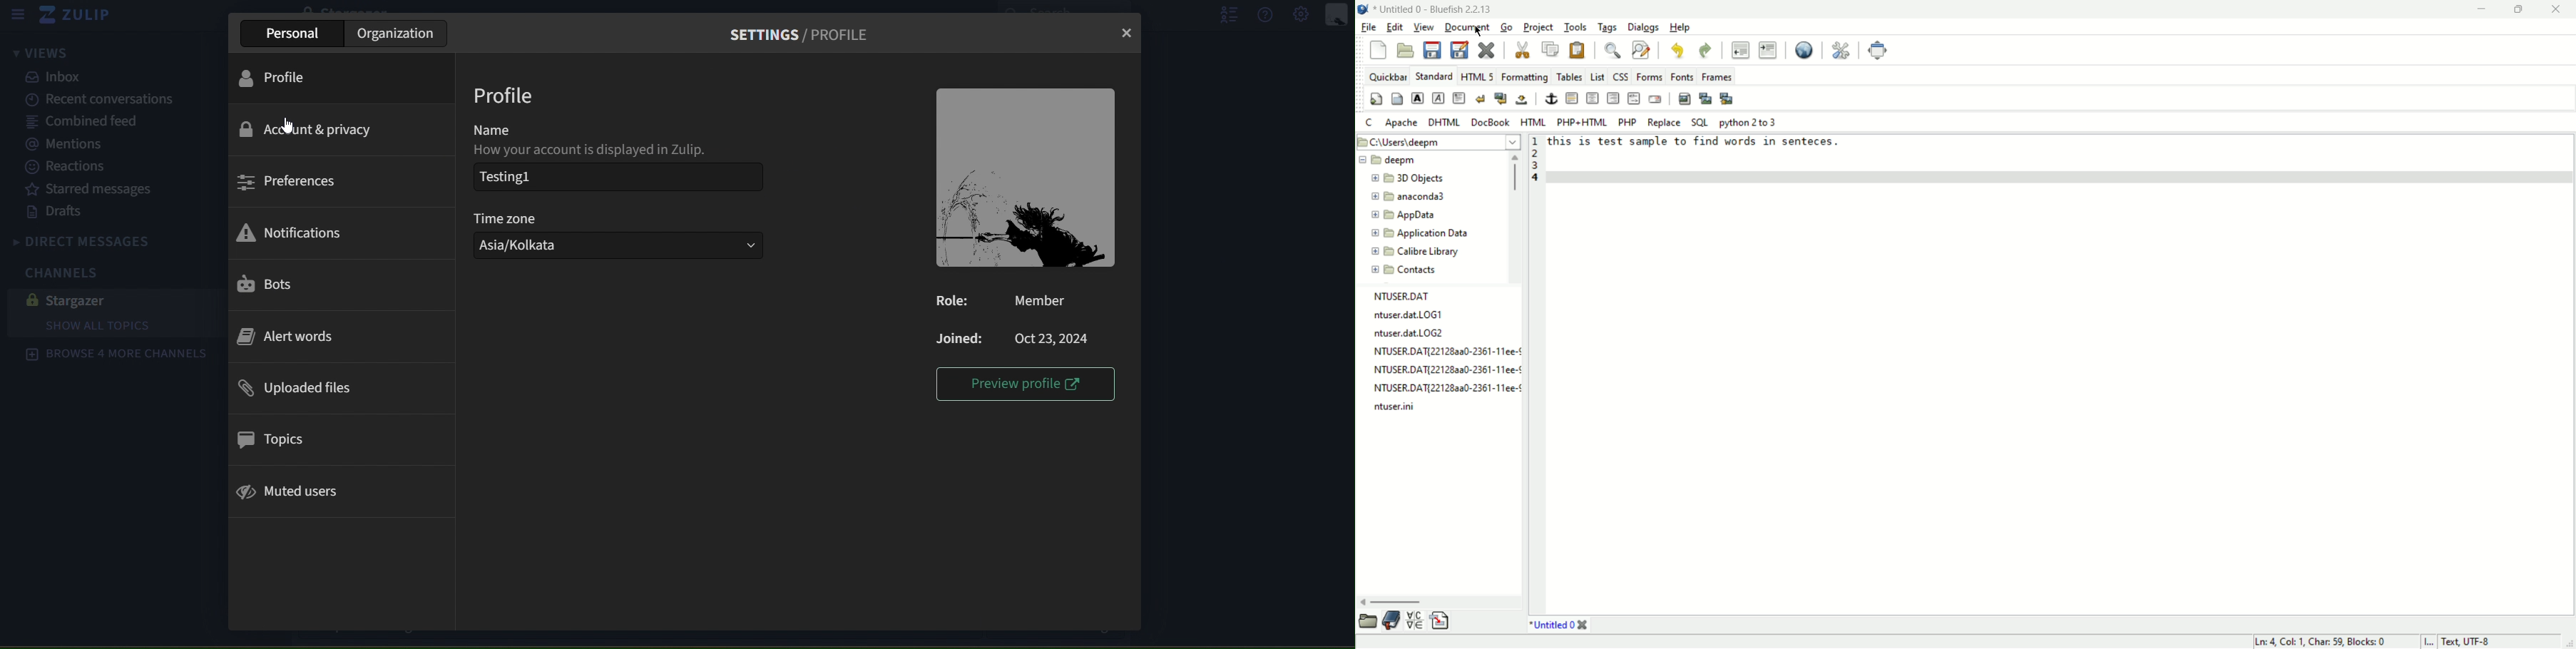  Describe the element at coordinates (2468, 641) in the screenshot. I see `Text, UTF-8` at that location.